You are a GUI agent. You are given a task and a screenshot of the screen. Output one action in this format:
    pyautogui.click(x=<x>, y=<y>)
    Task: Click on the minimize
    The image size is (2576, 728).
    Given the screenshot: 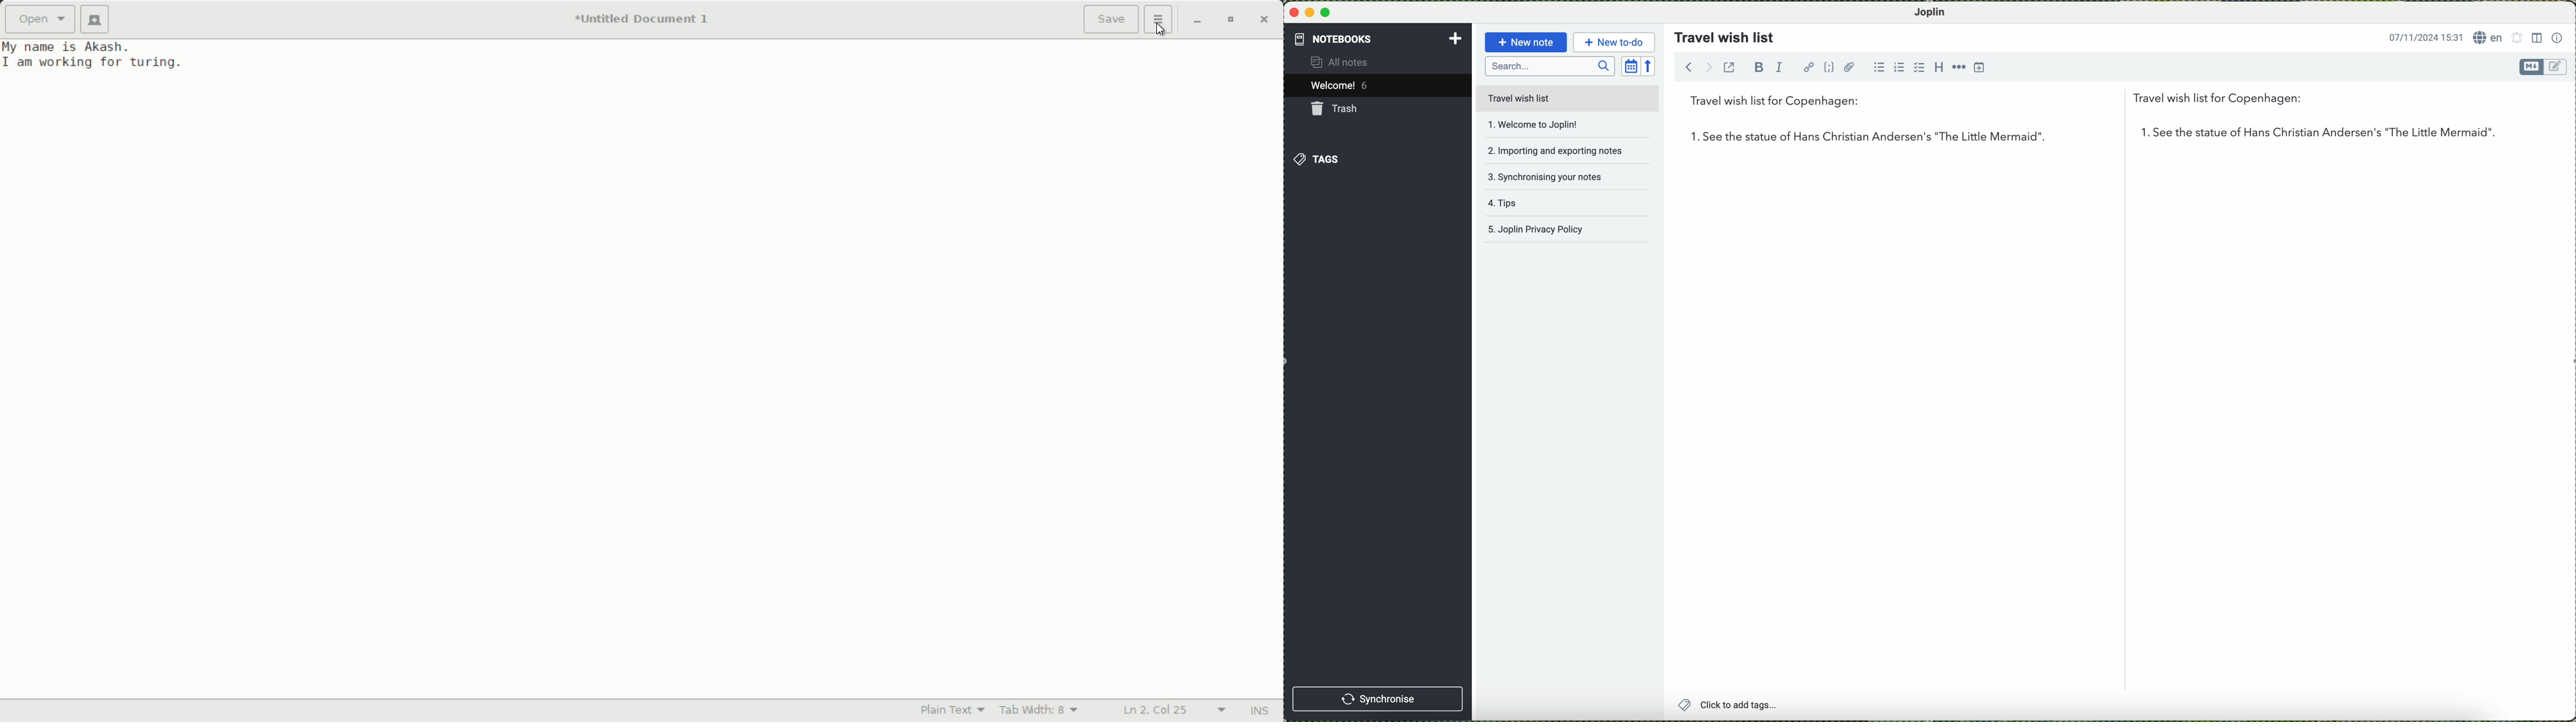 What is the action you would take?
    pyautogui.click(x=1310, y=12)
    